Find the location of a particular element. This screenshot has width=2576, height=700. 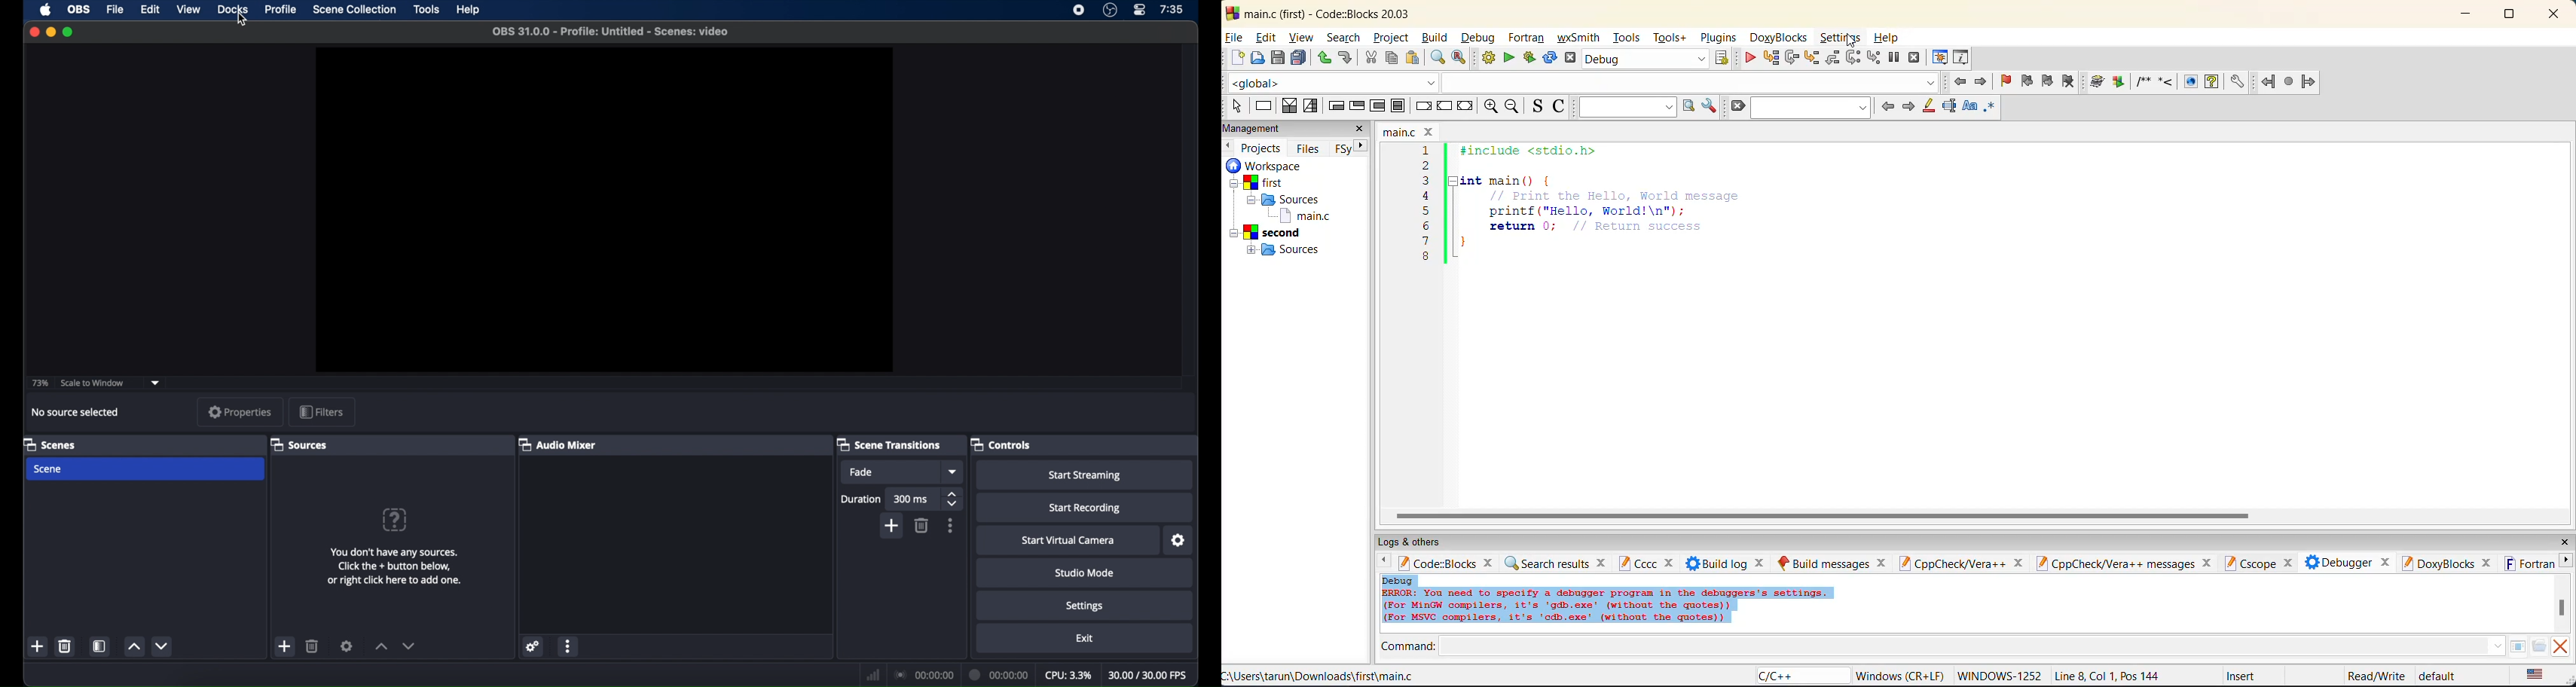

scenes is located at coordinates (50, 444).